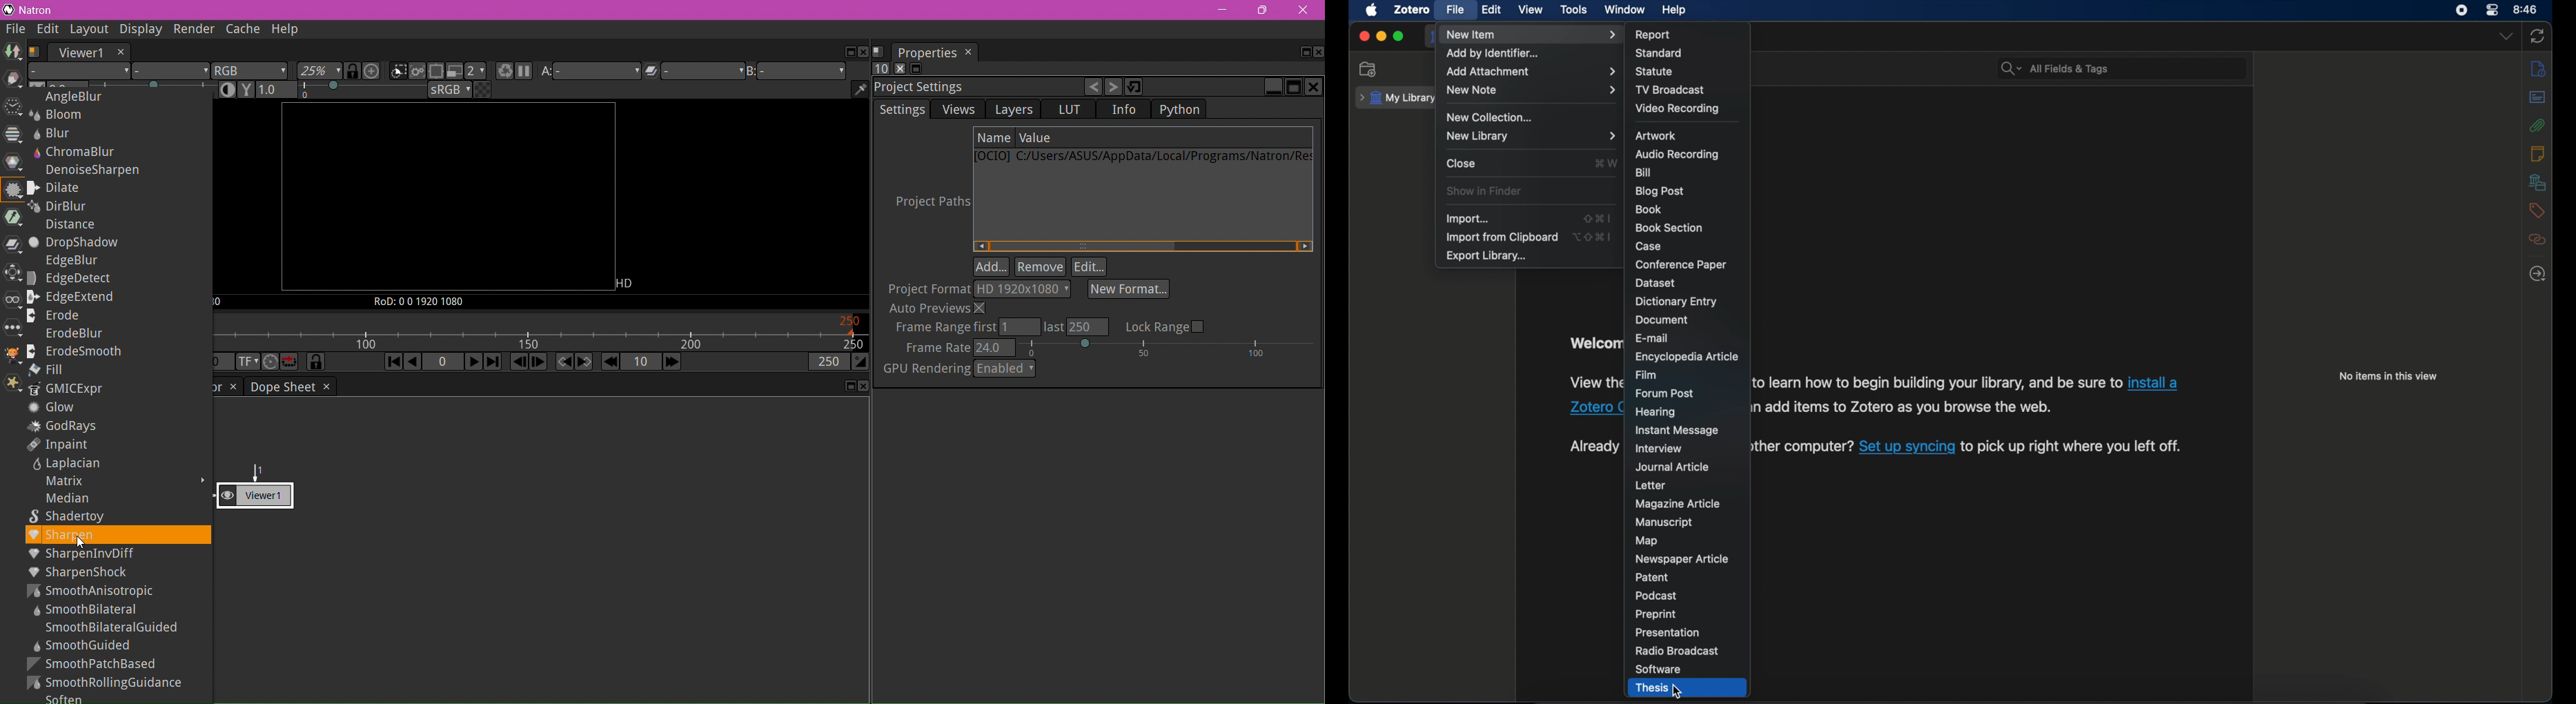  What do you see at coordinates (1532, 36) in the screenshot?
I see `new item` at bounding box center [1532, 36].